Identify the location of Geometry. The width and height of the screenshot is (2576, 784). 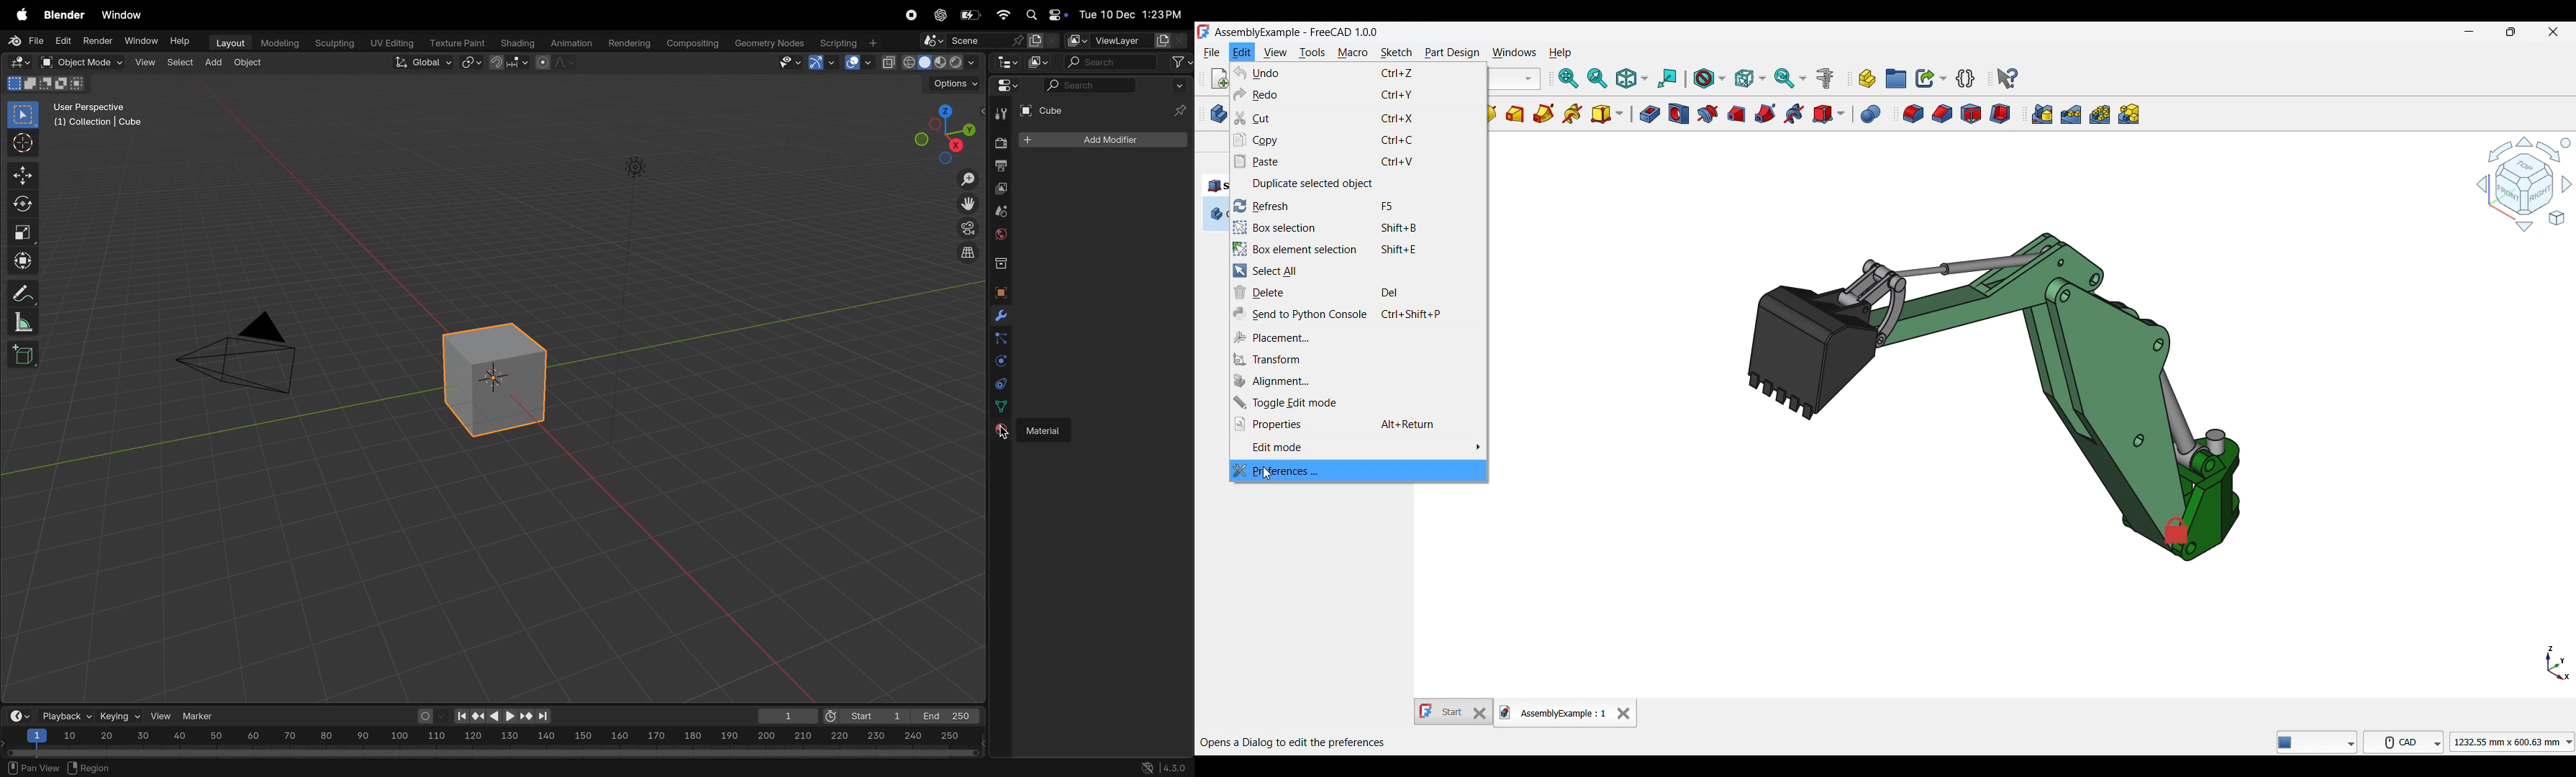
(771, 43).